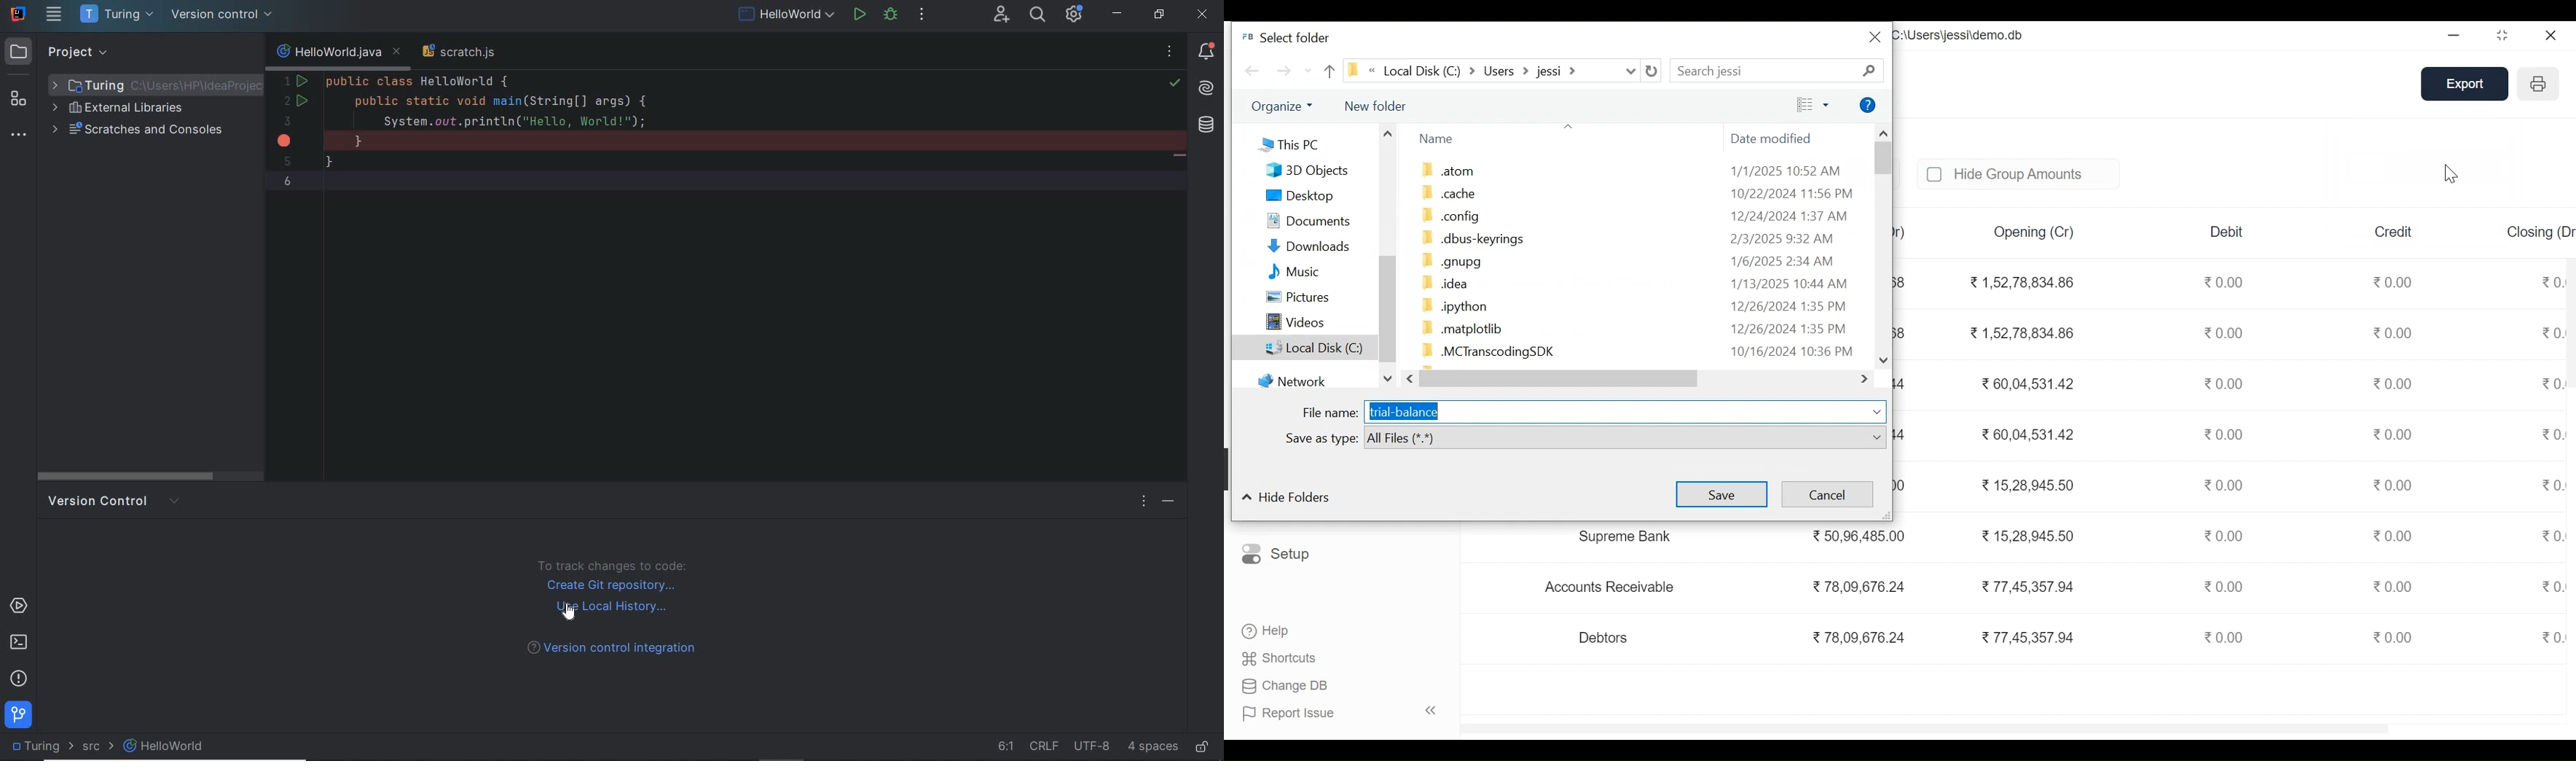  Describe the element at coordinates (1787, 170) in the screenshot. I see `1/1/2025 10:52 AM` at that location.